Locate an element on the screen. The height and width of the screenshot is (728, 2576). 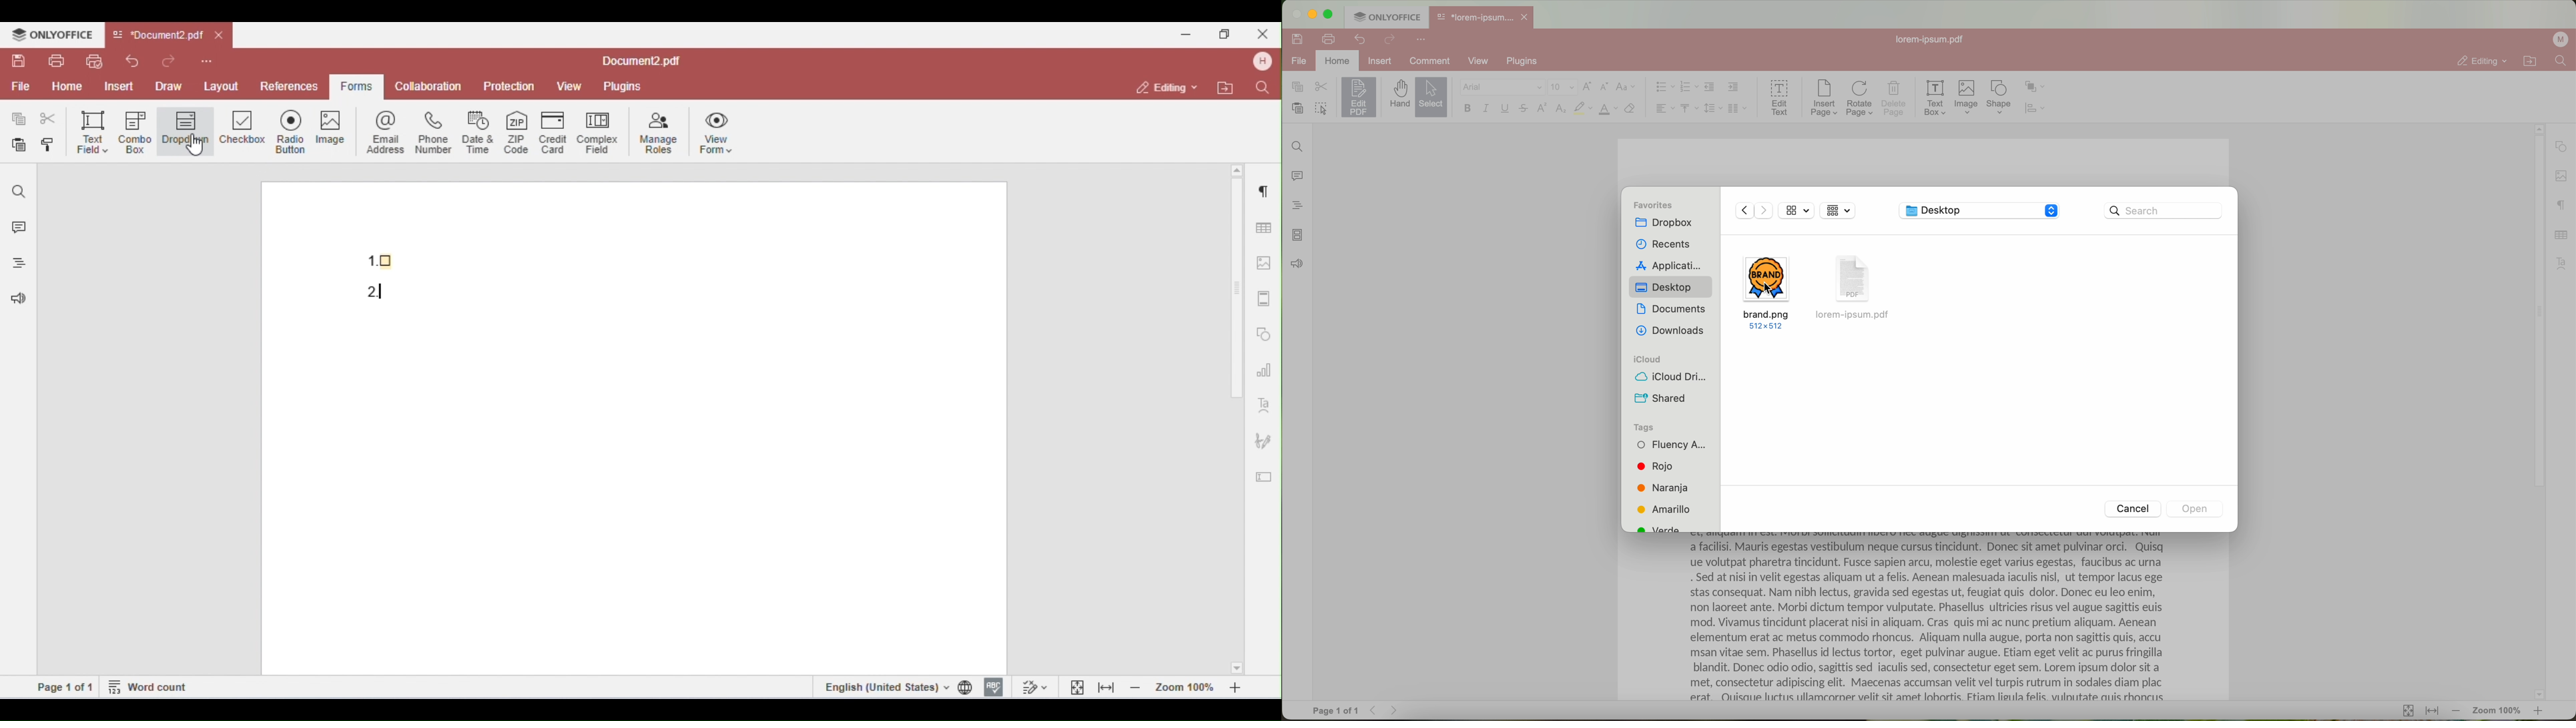
hand is located at coordinates (1398, 94).